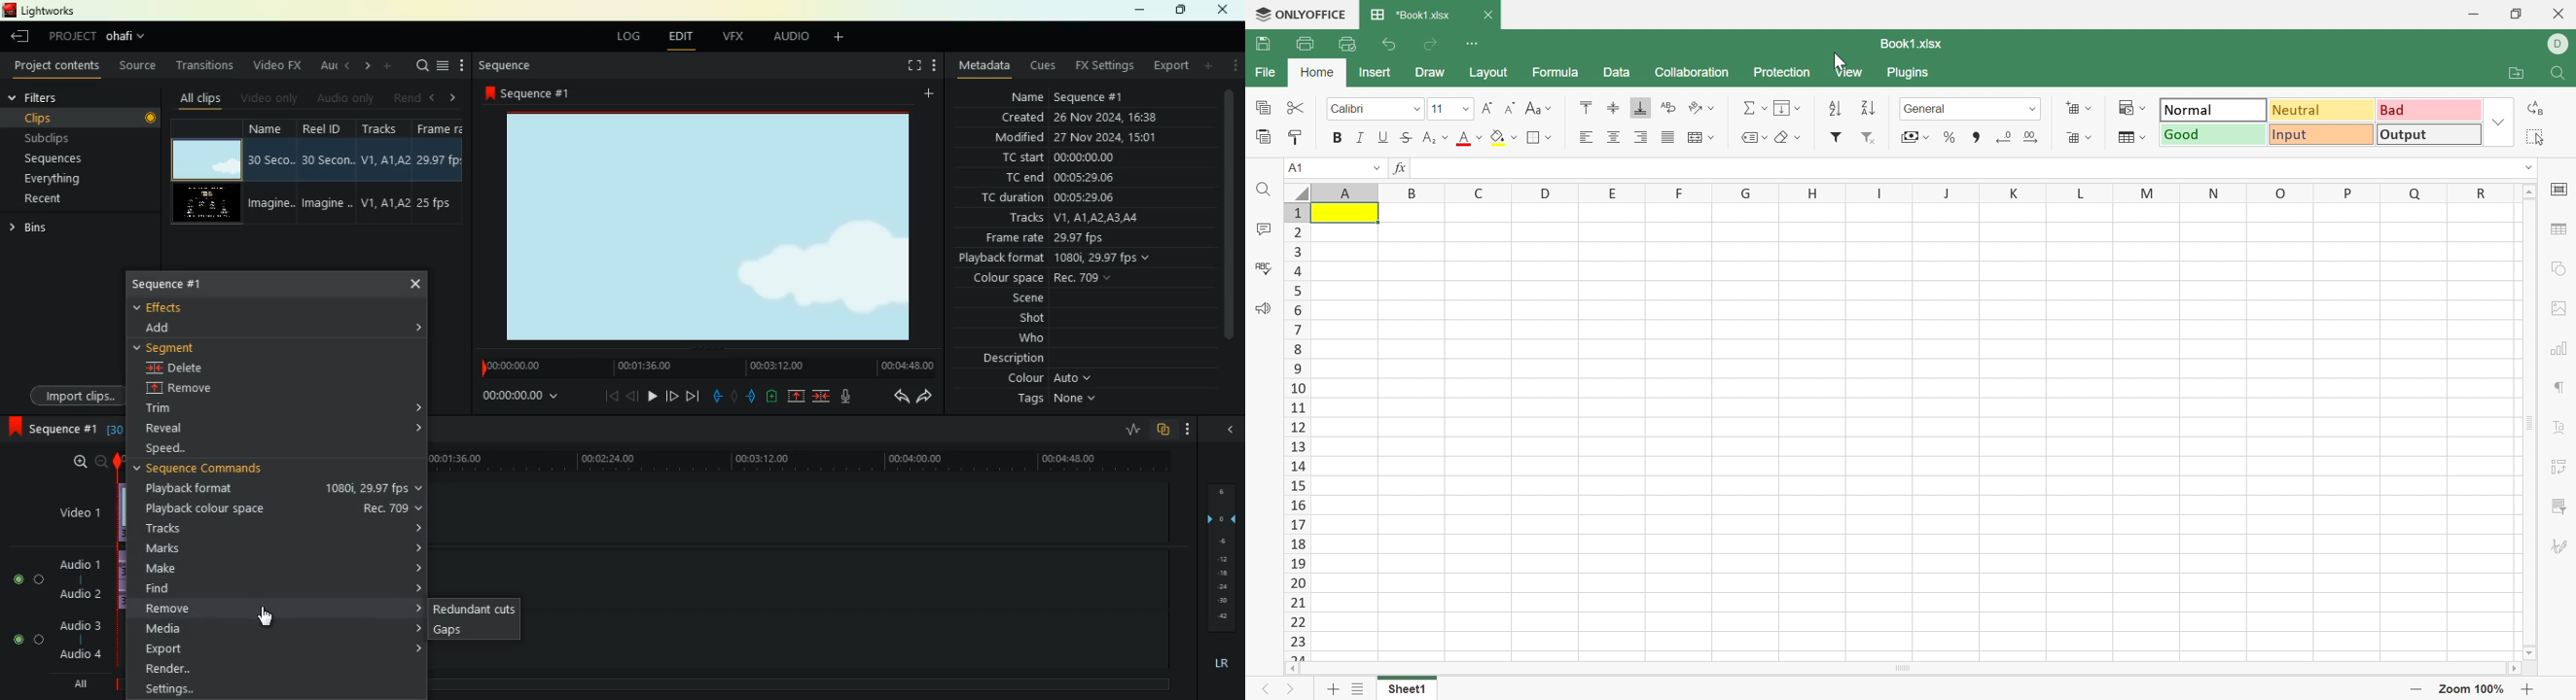  What do you see at coordinates (2526, 688) in the screenshot?
I see `Zoom In` at bounding box center [2526, 688].